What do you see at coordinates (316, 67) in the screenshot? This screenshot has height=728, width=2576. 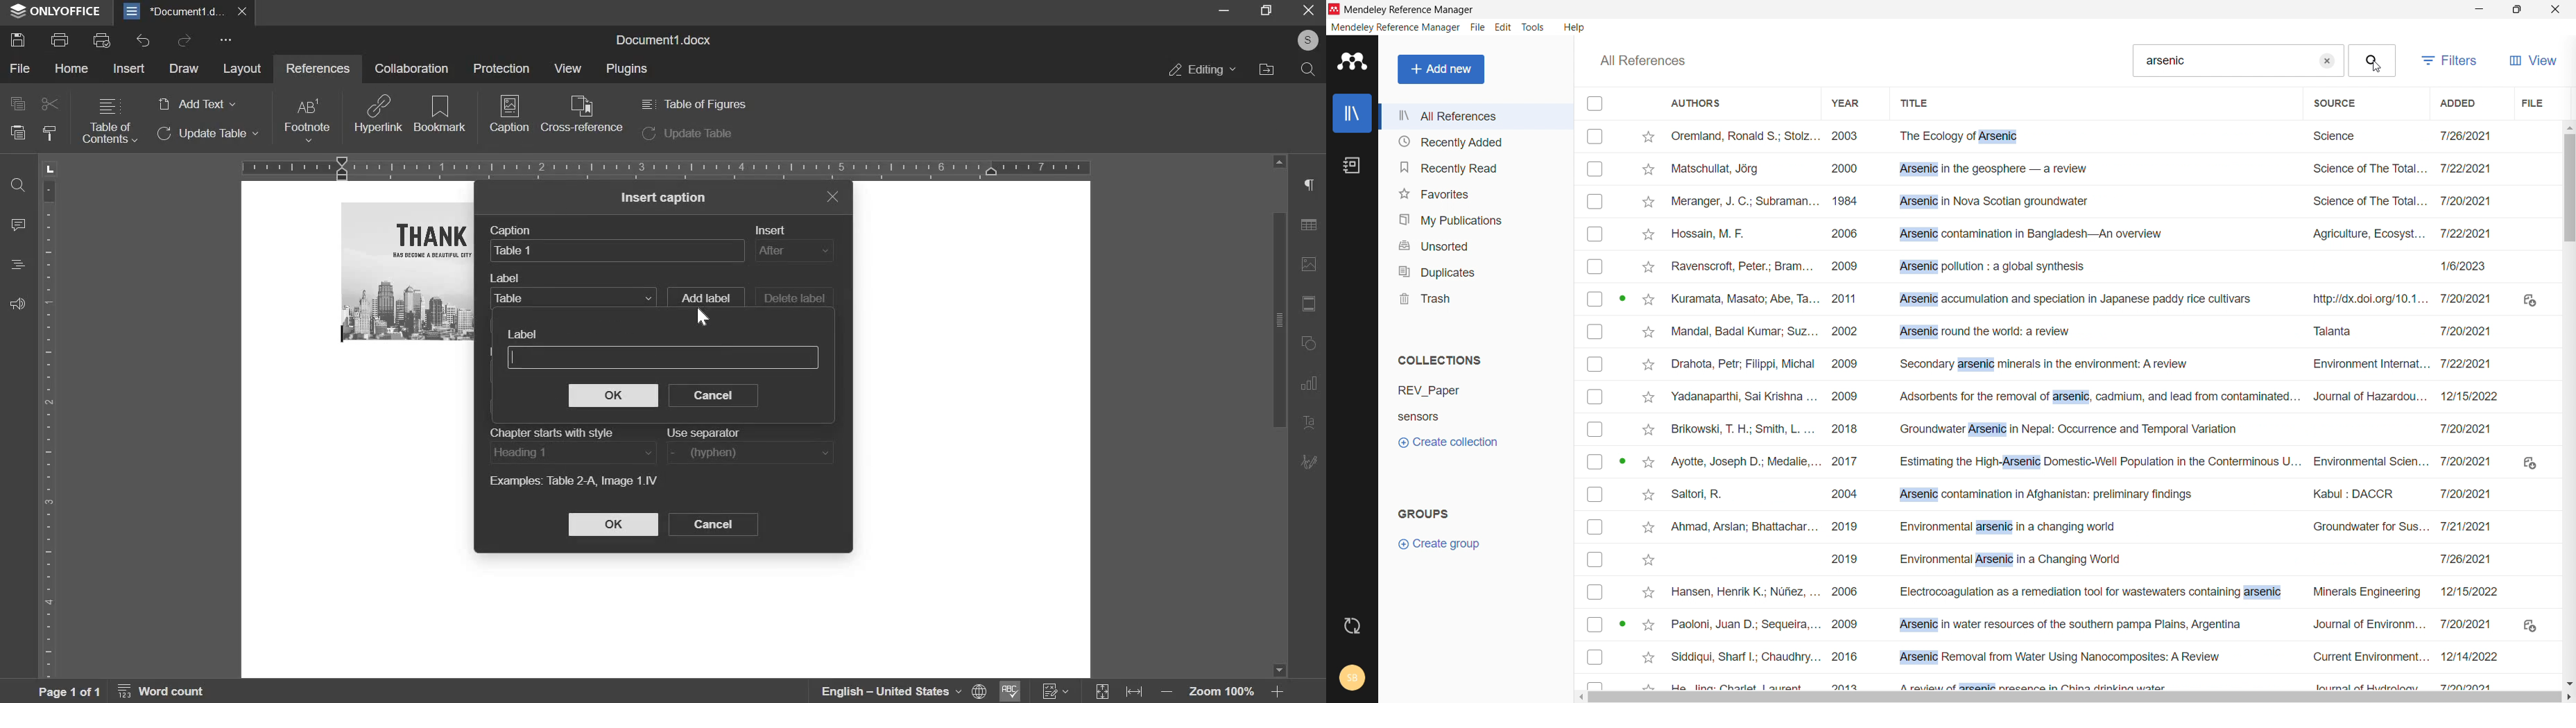 I see `references` at bounding box center [316, 67].